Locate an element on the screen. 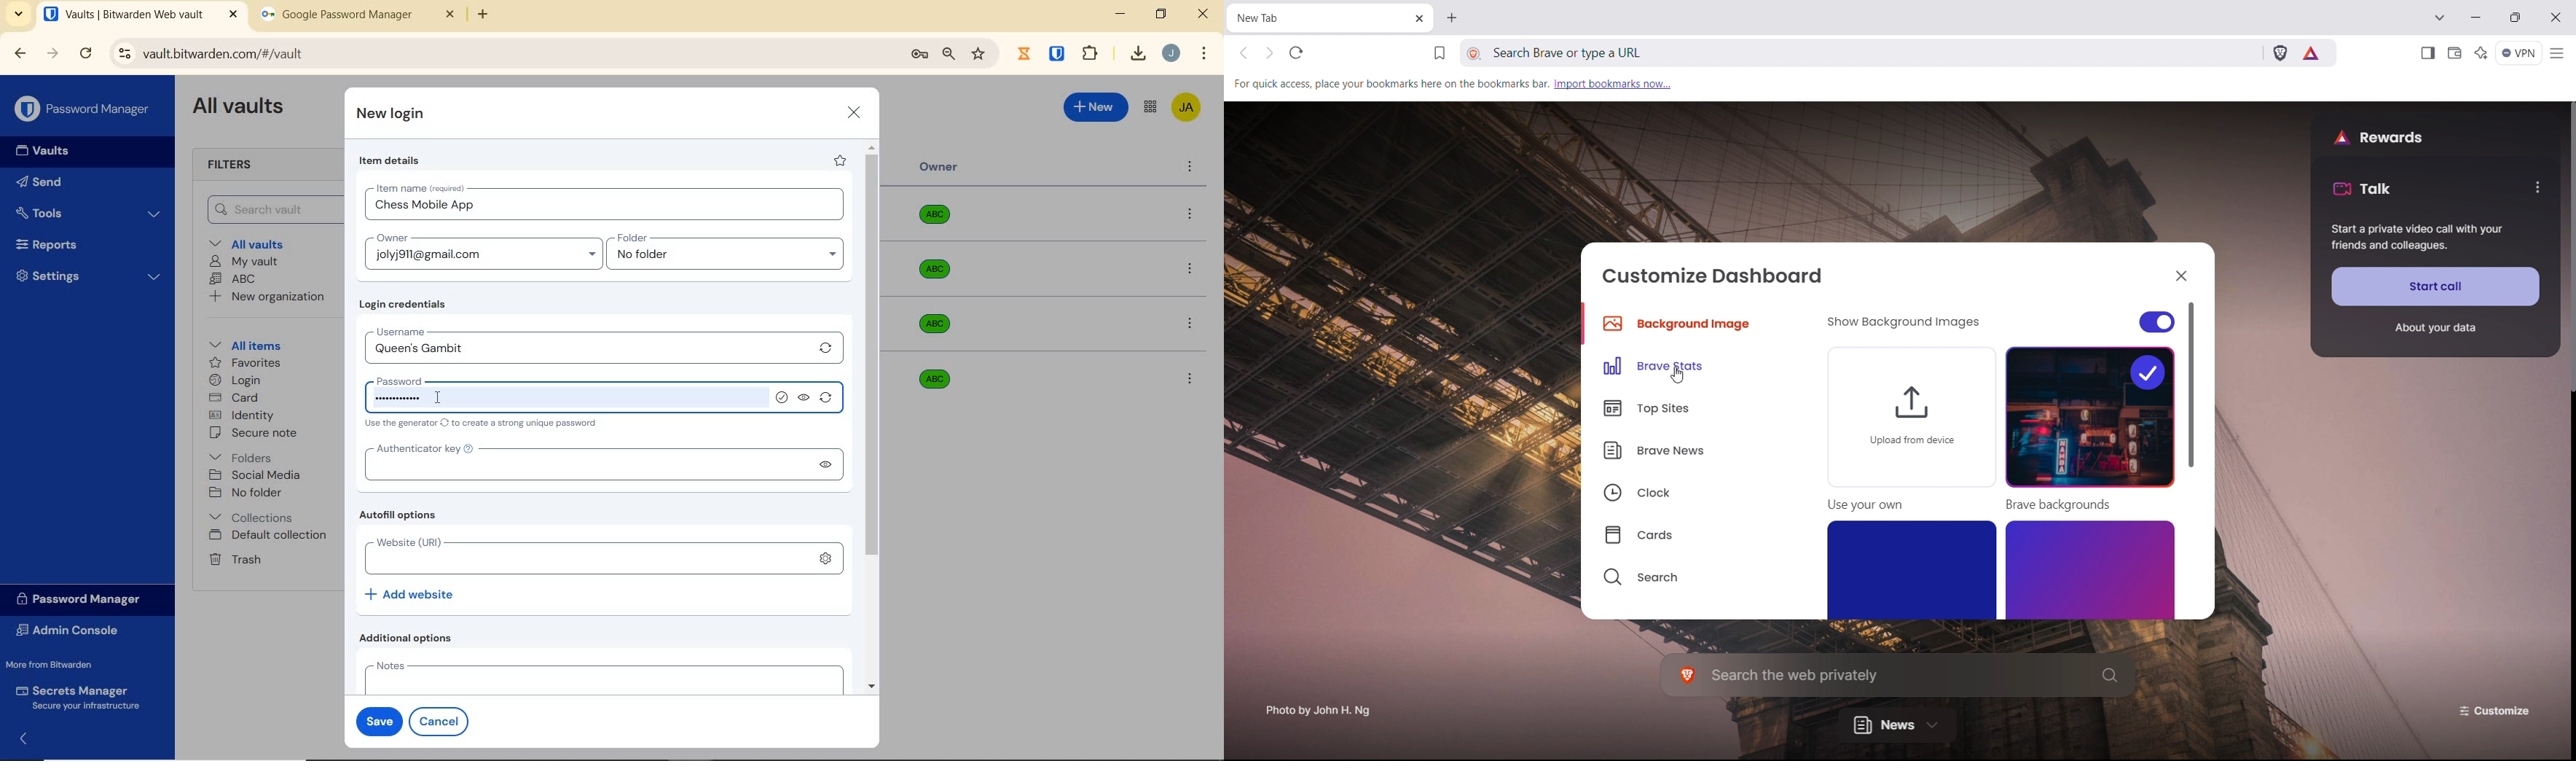 This screenshot has width=2576, height=784. login name is located at coordinates (607, 208).